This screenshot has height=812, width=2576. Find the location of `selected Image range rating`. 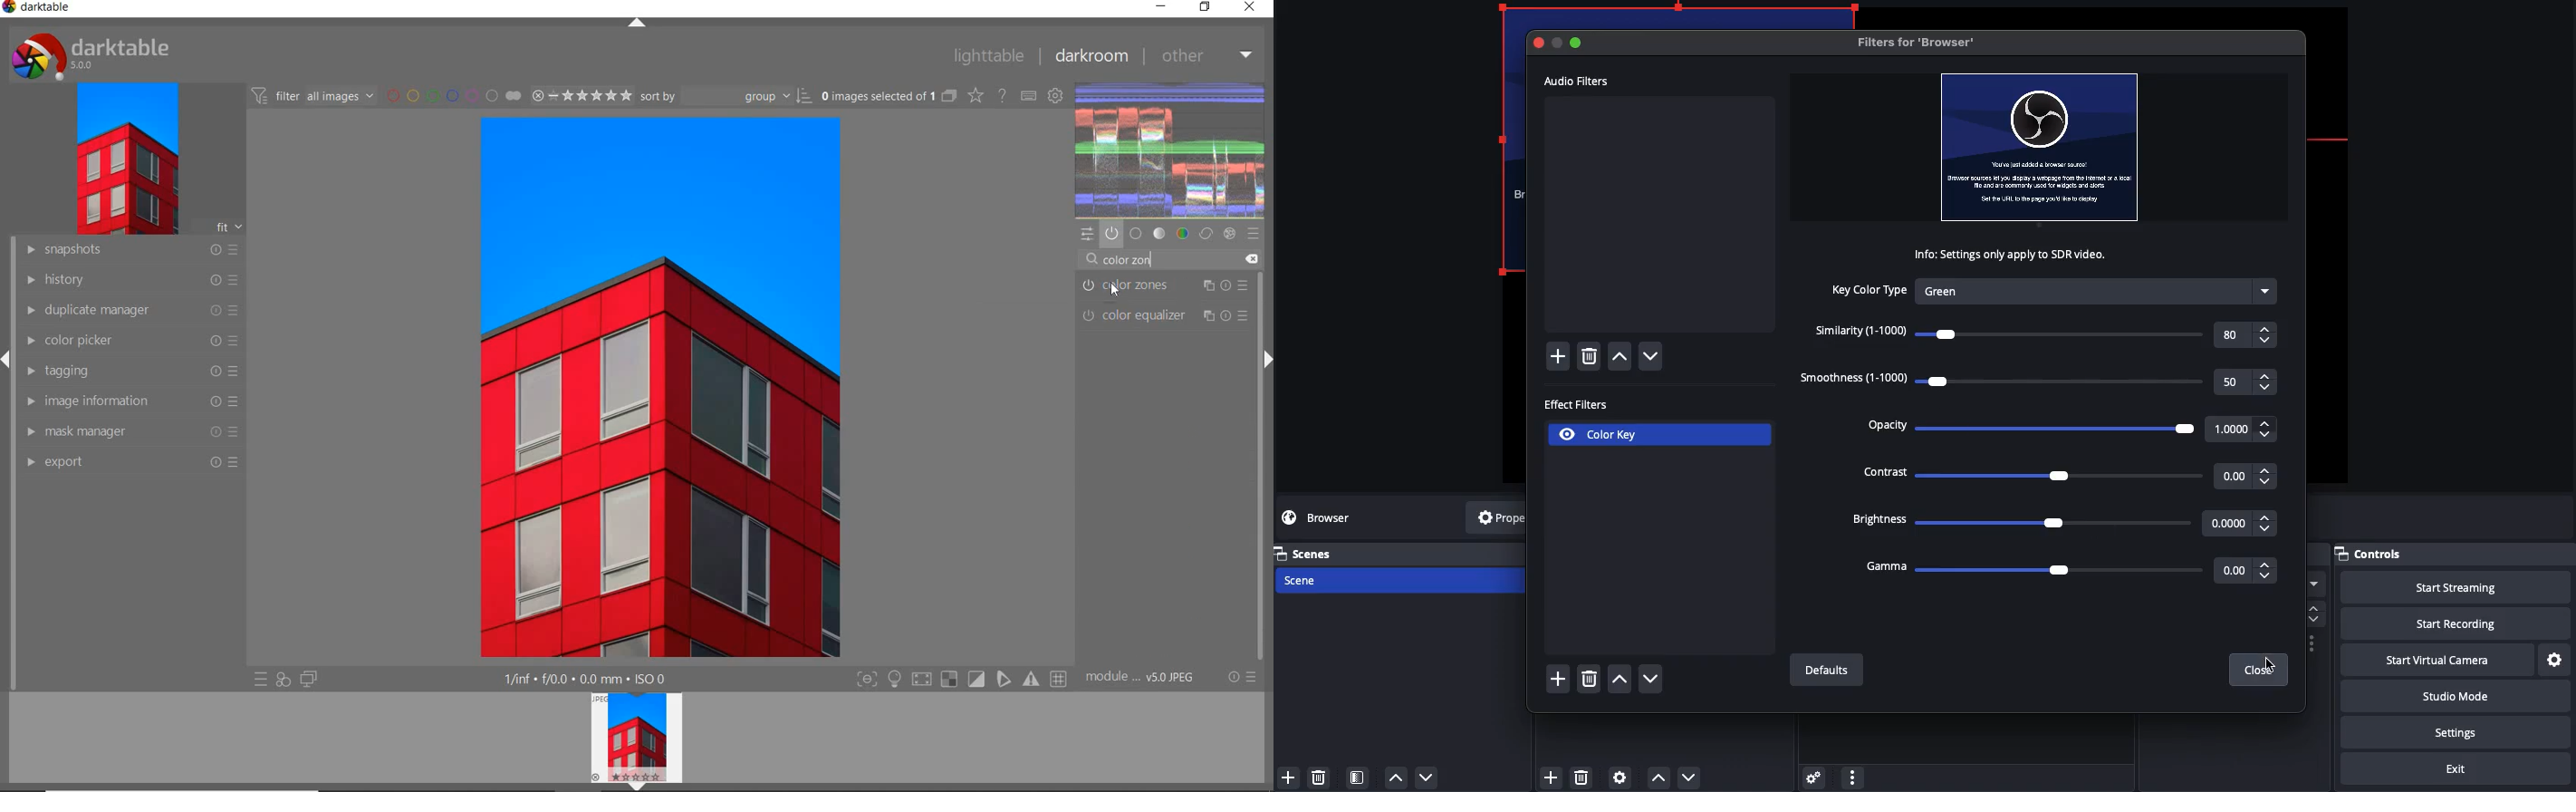

selected Image range rating is located at coordinates (582, 95).